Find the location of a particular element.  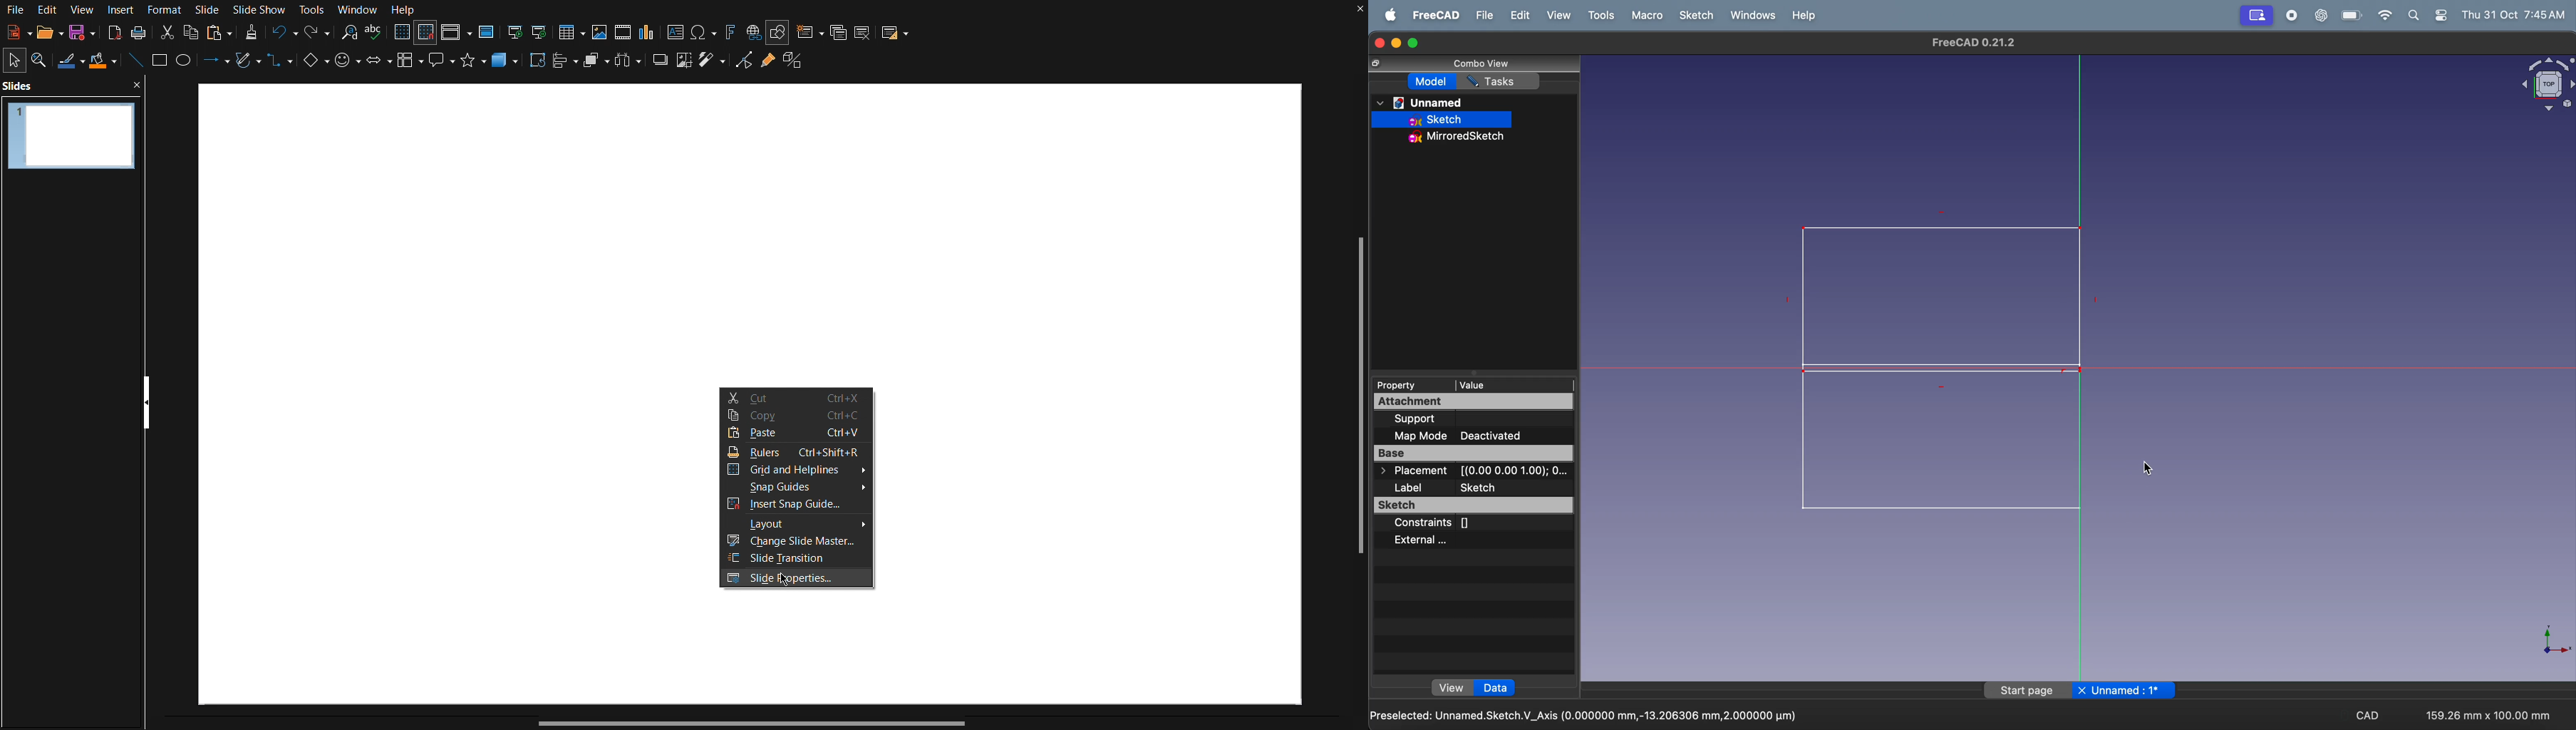

Arrange is located at coordinates (596, 63).